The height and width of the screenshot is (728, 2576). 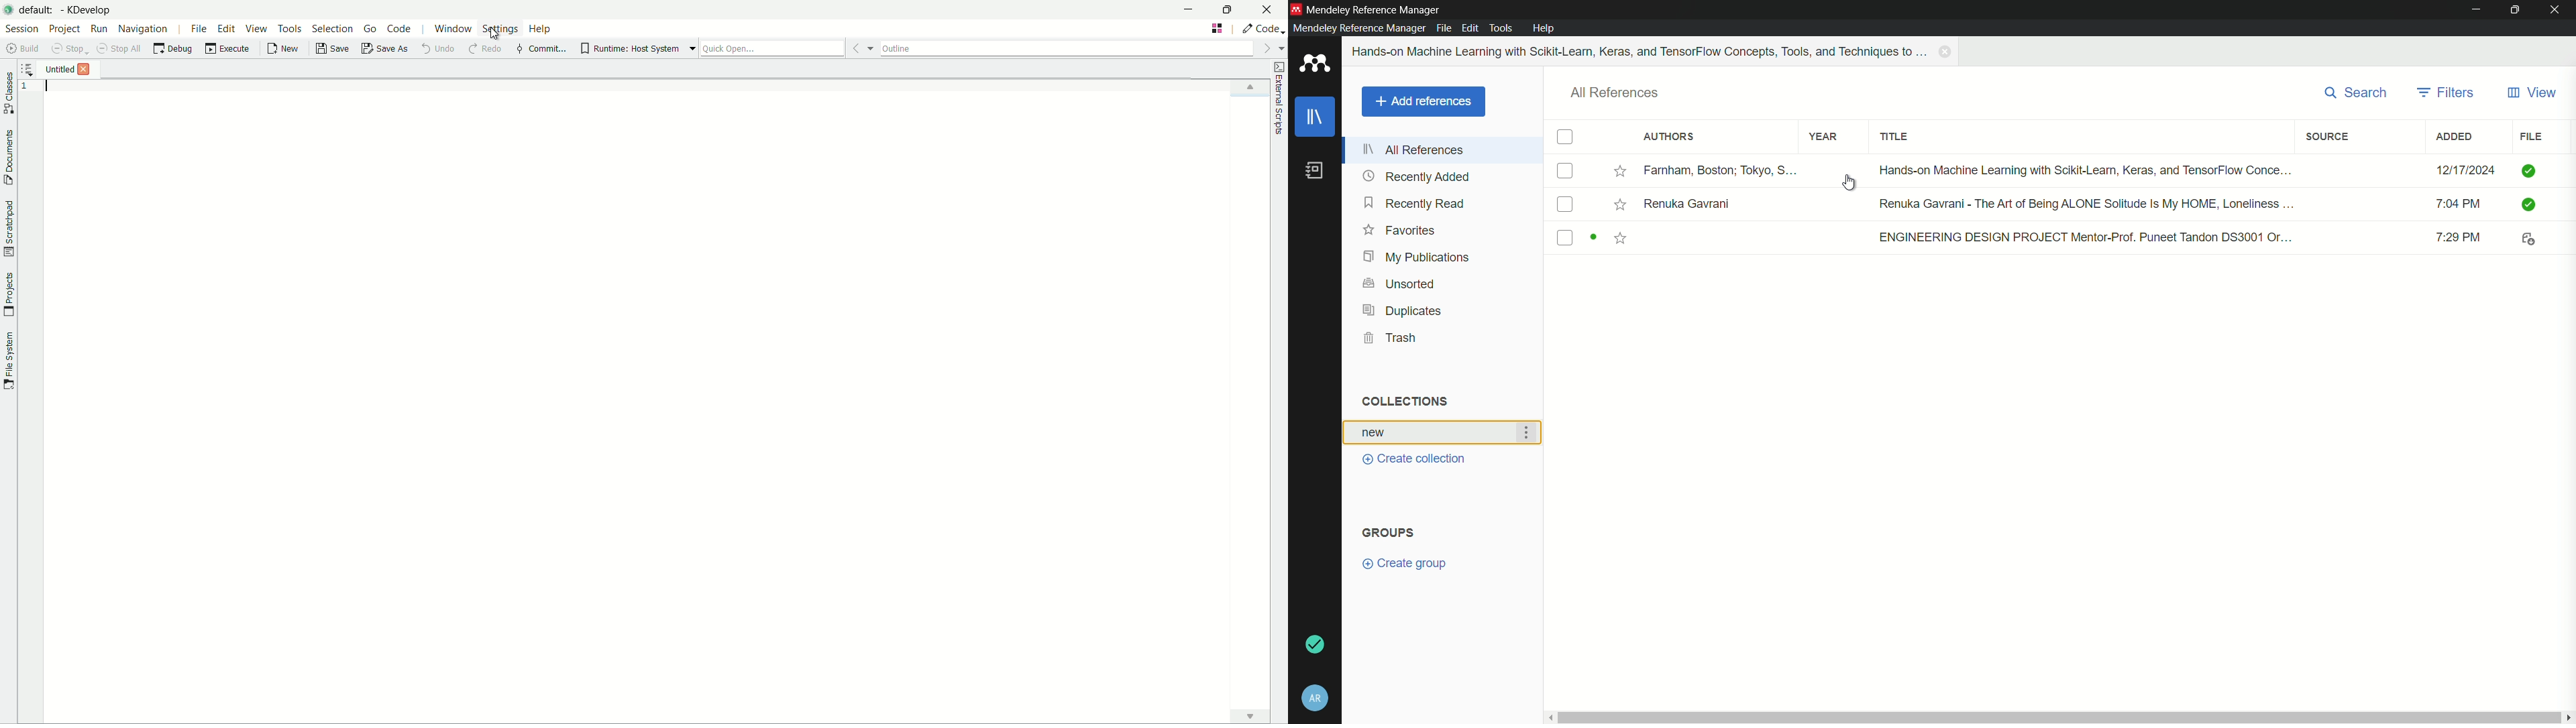 I want to click on year, so click(x=1824, y=137).